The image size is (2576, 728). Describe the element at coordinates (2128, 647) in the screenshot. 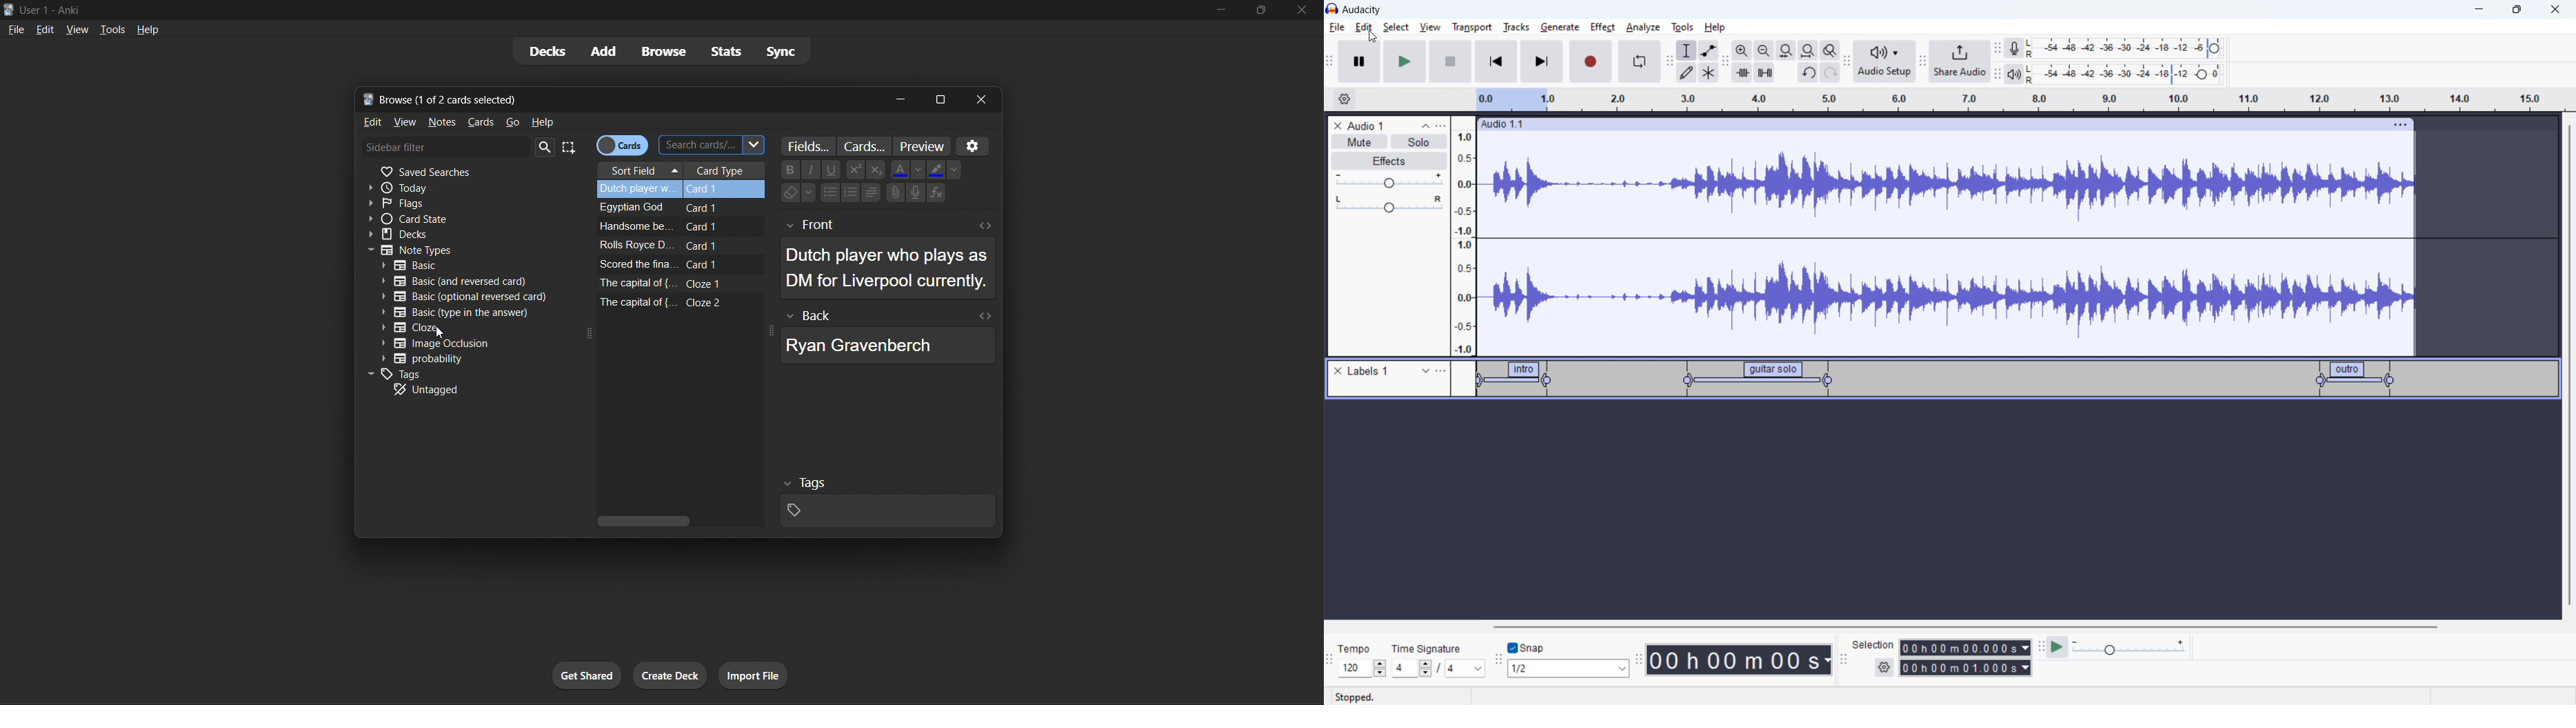

I see `playback speed` at that location.